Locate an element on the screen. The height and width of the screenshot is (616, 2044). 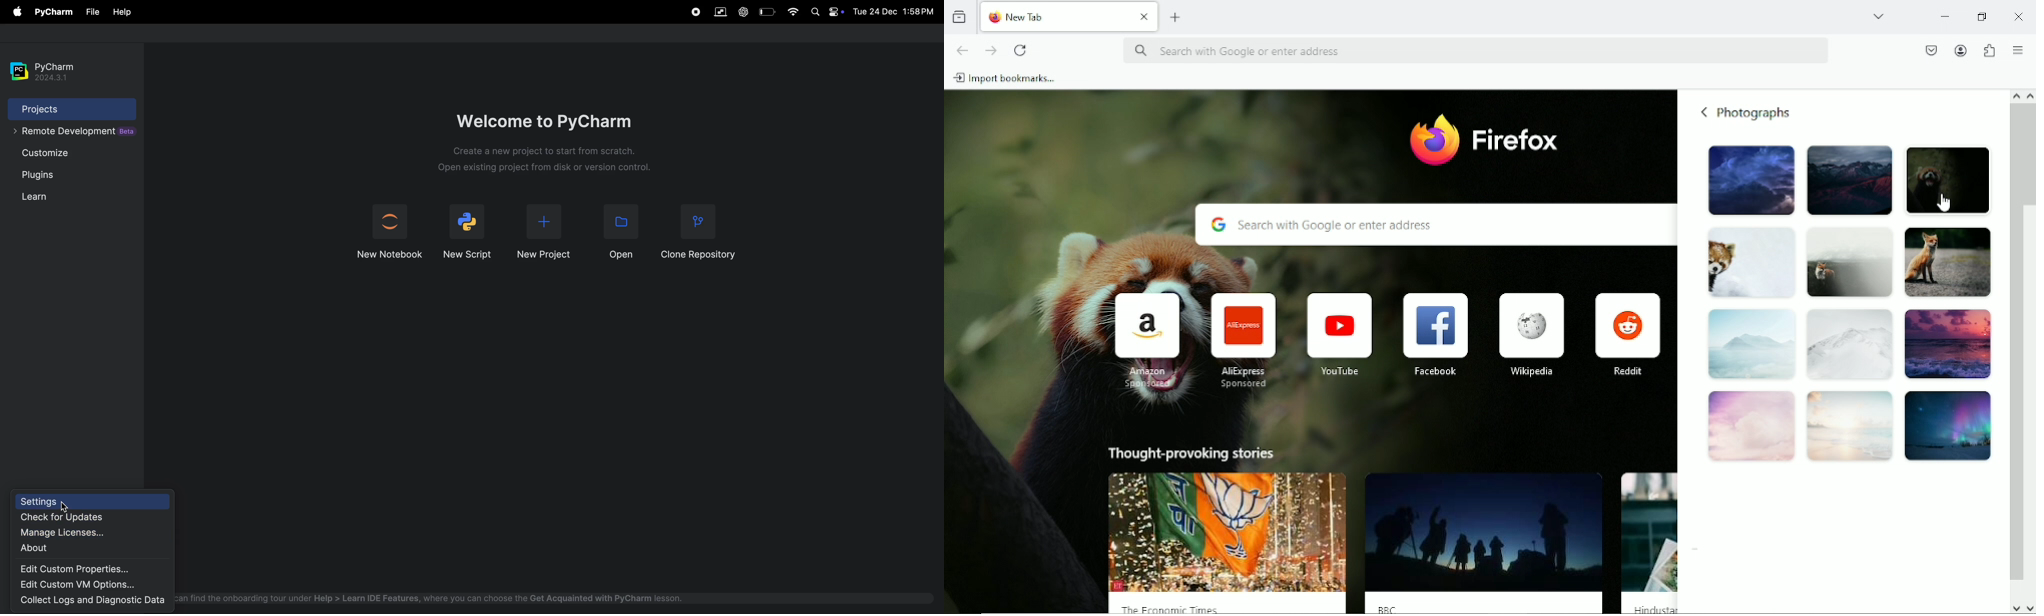
py charm is located at coordinates (54, 11).